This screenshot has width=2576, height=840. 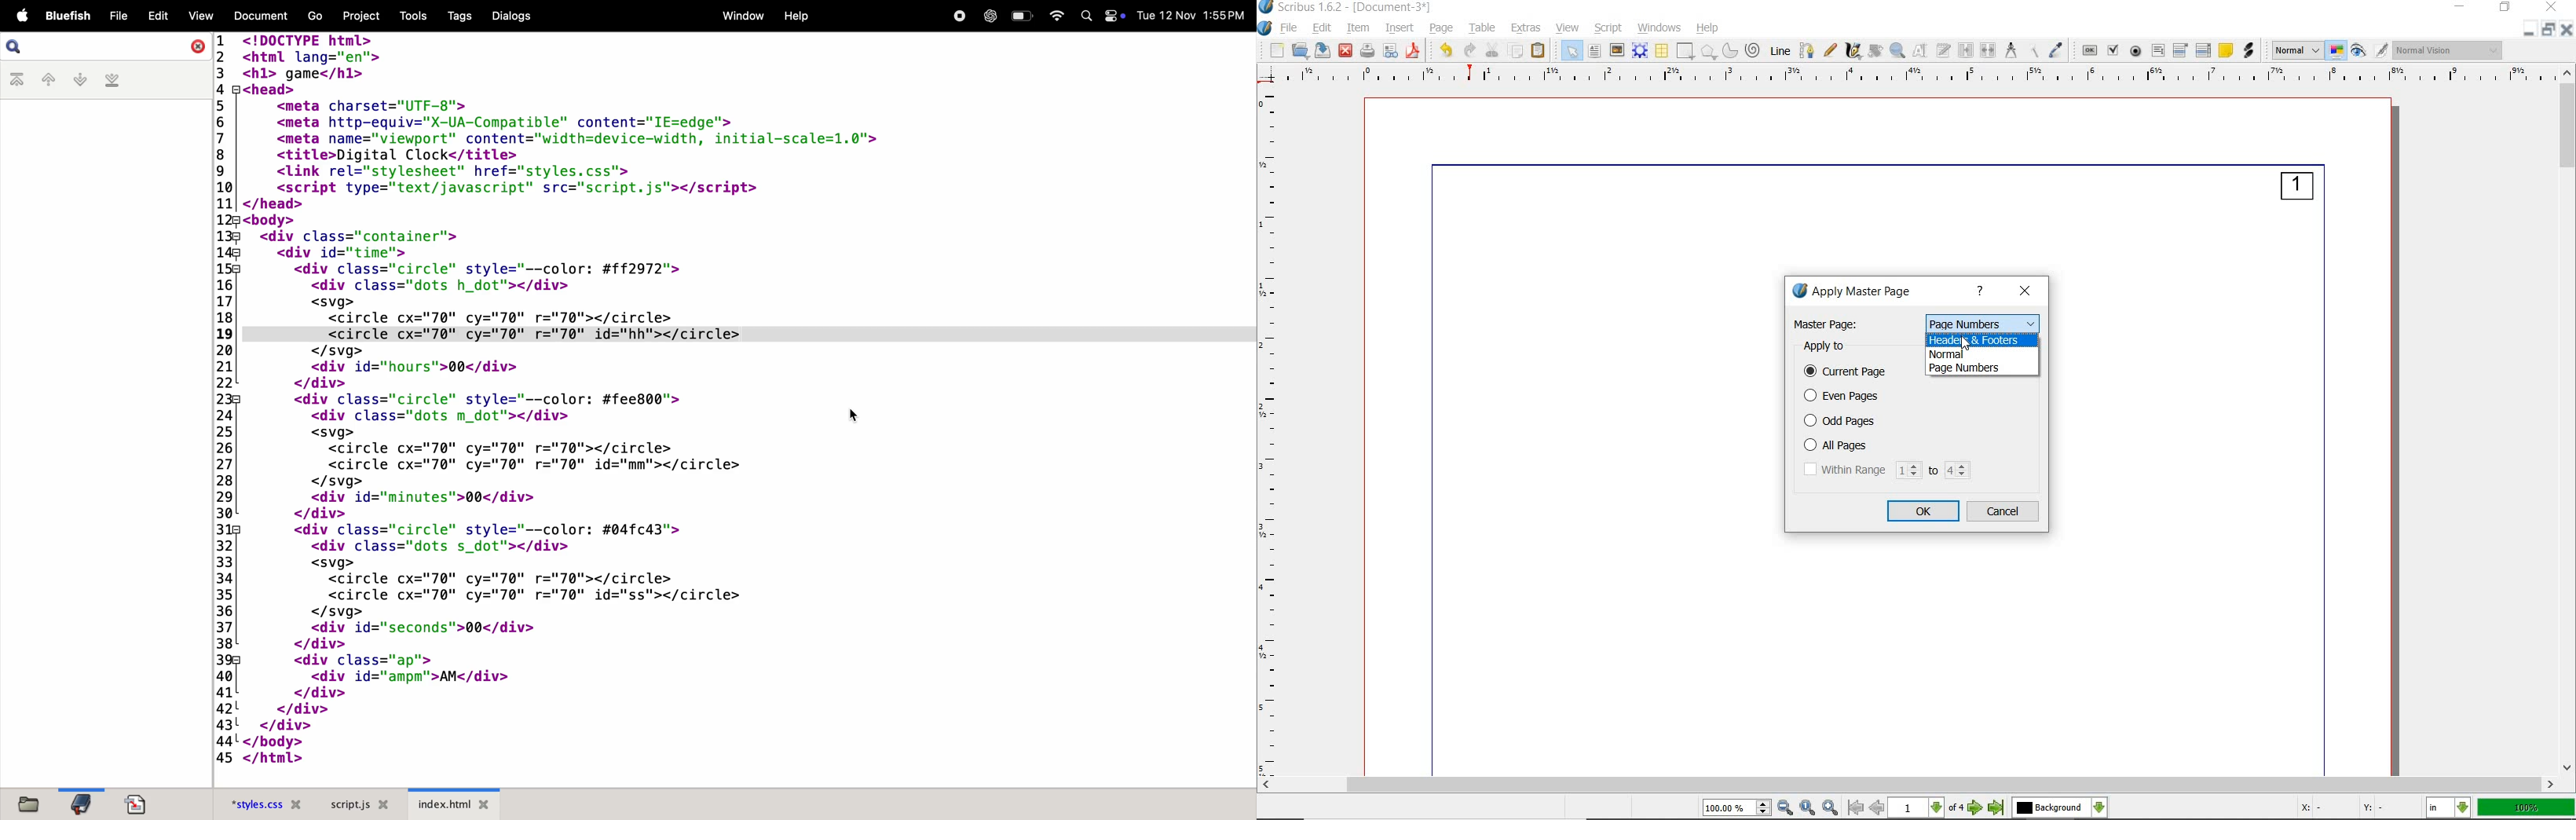 I want to click on close, so click(x=2568, y=29).